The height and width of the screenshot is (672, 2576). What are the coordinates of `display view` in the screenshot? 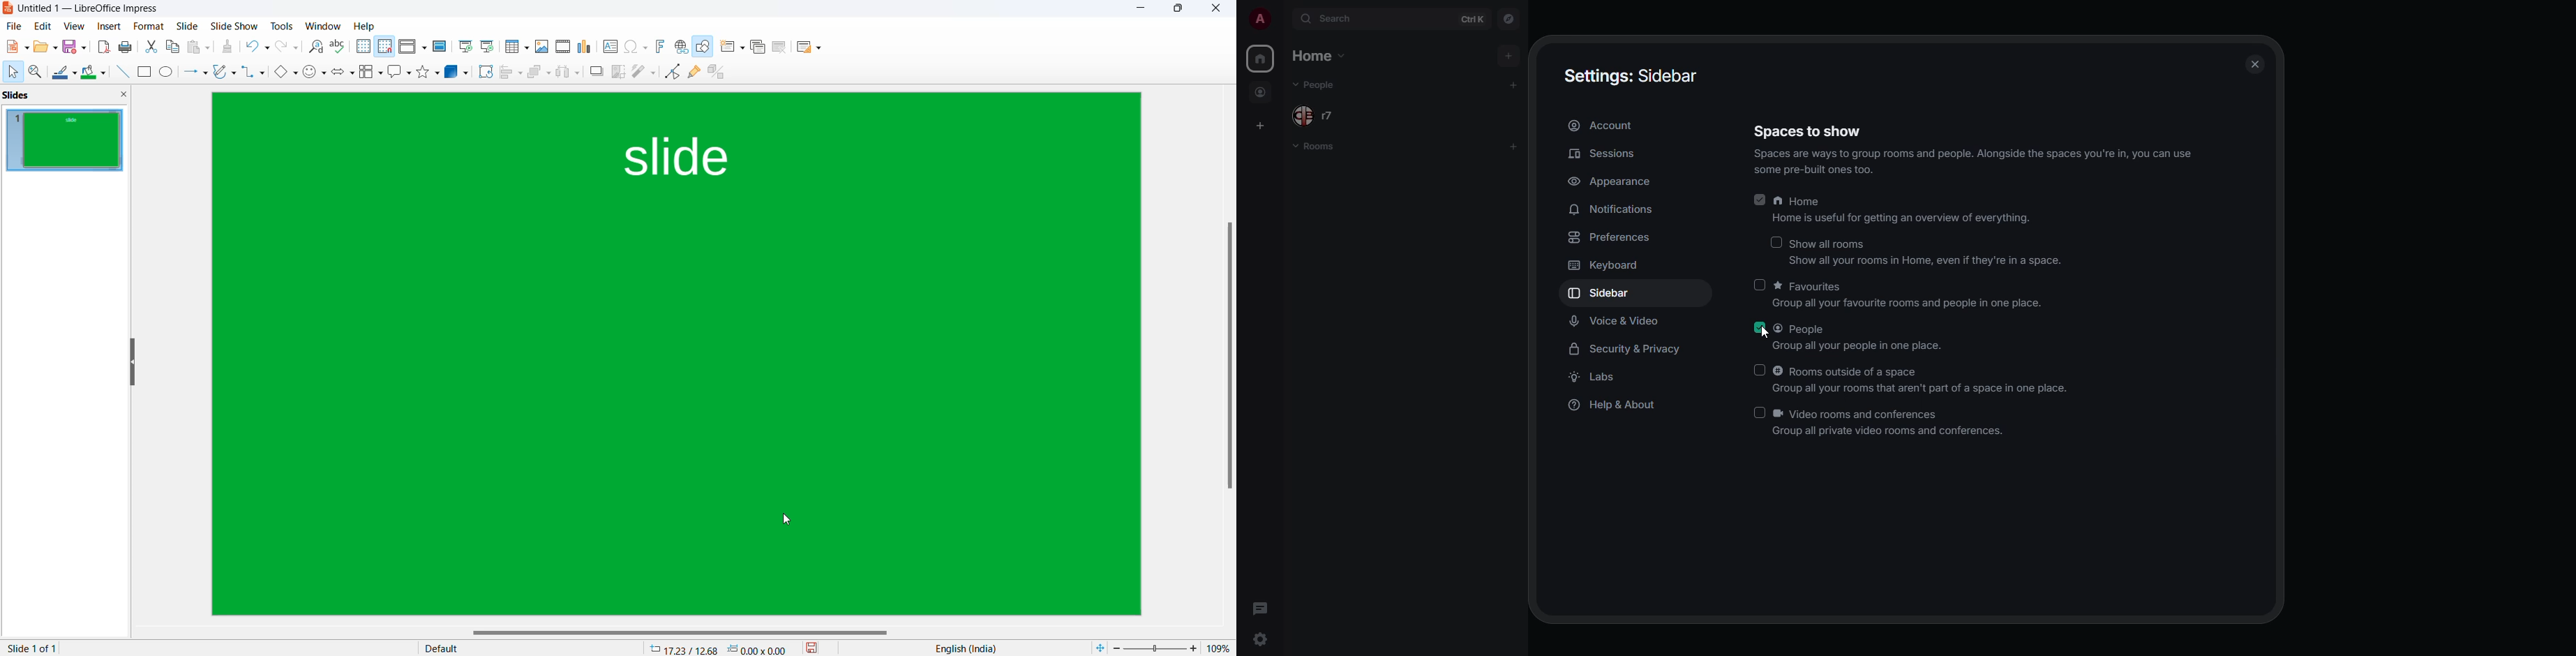 It's located at (413, 48).